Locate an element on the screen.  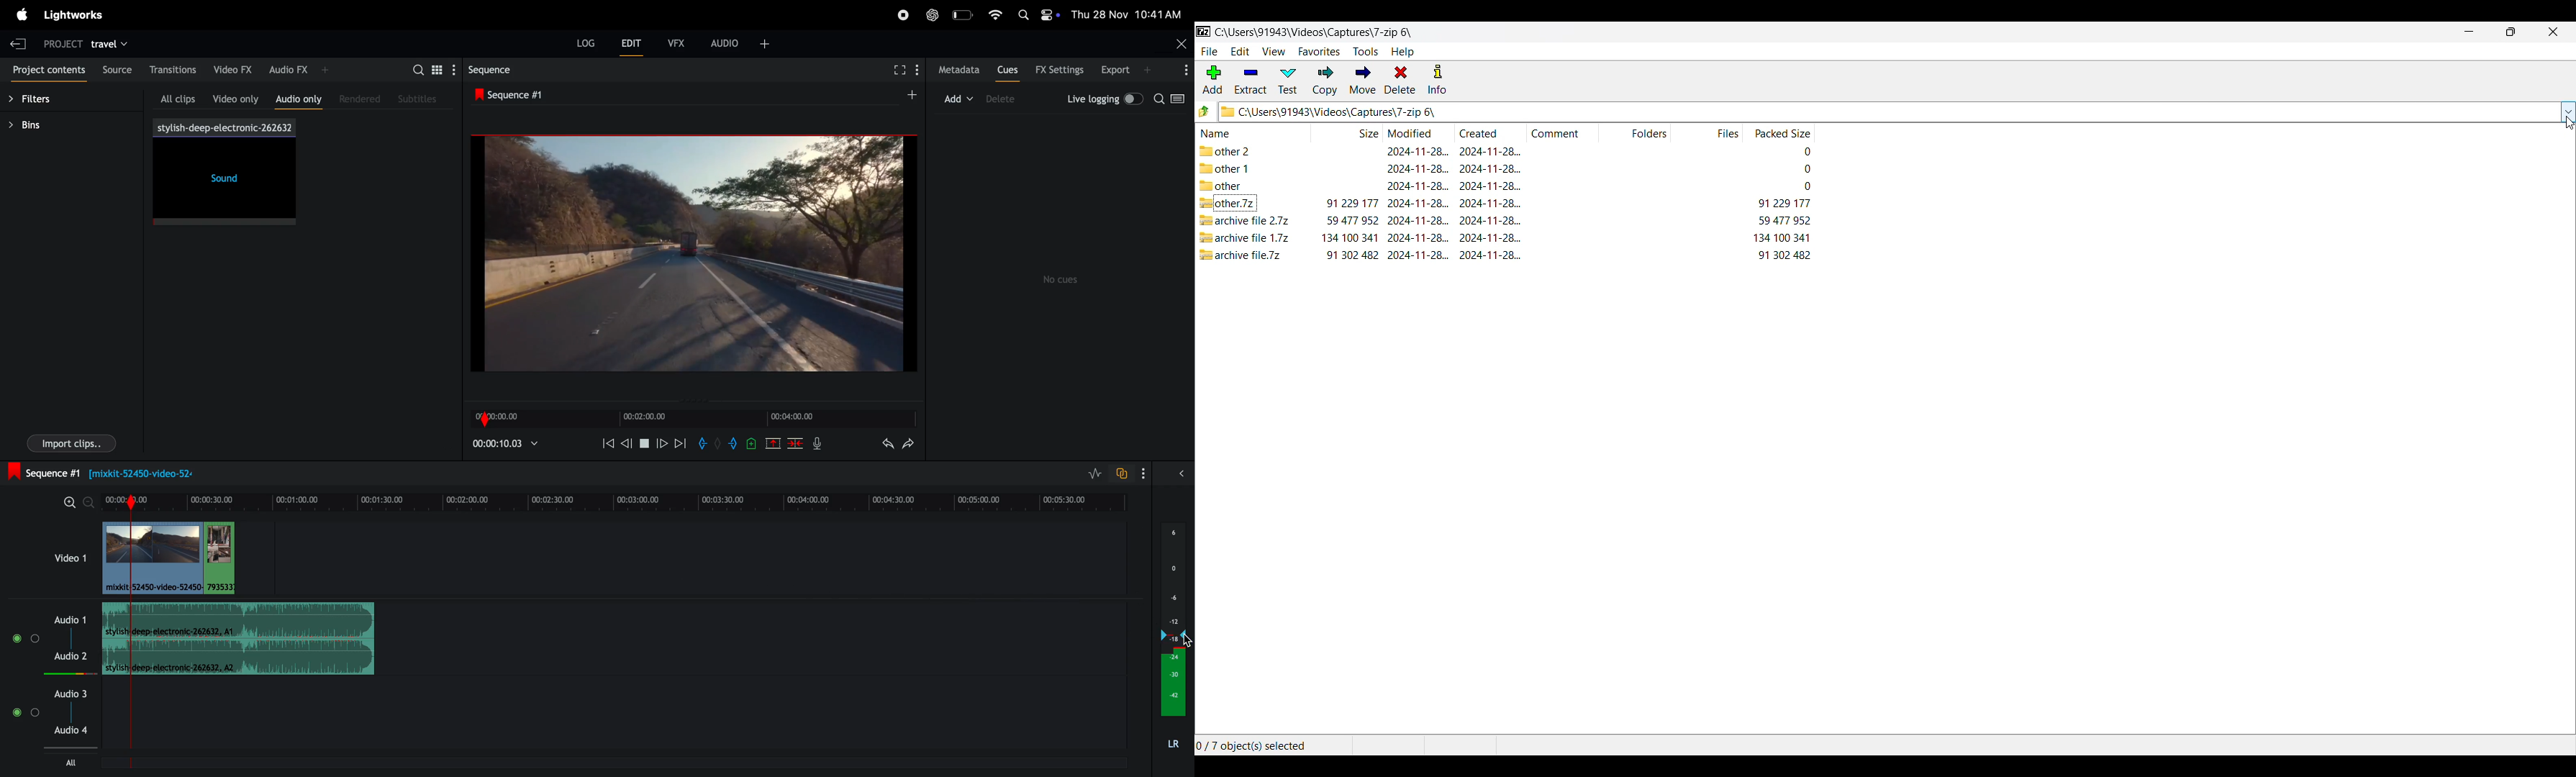
audio only is located at coordinates (296, 99).